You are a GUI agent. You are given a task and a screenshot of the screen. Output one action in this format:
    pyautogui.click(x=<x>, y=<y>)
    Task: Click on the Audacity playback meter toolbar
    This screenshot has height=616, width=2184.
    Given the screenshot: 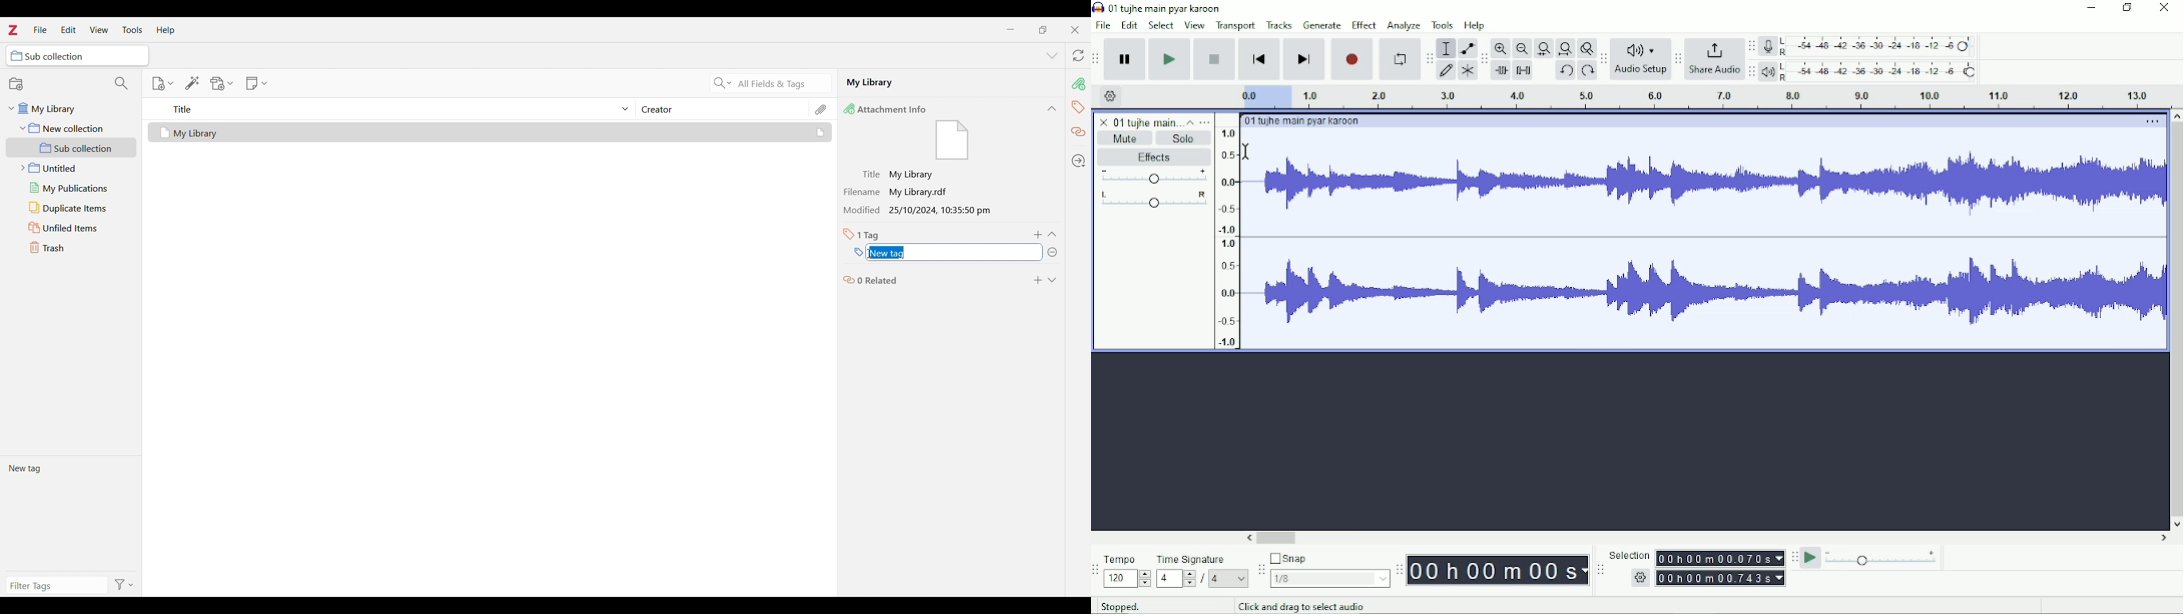 What is the action you would take?
    pyautogui.click(x=1751, y=71)
    